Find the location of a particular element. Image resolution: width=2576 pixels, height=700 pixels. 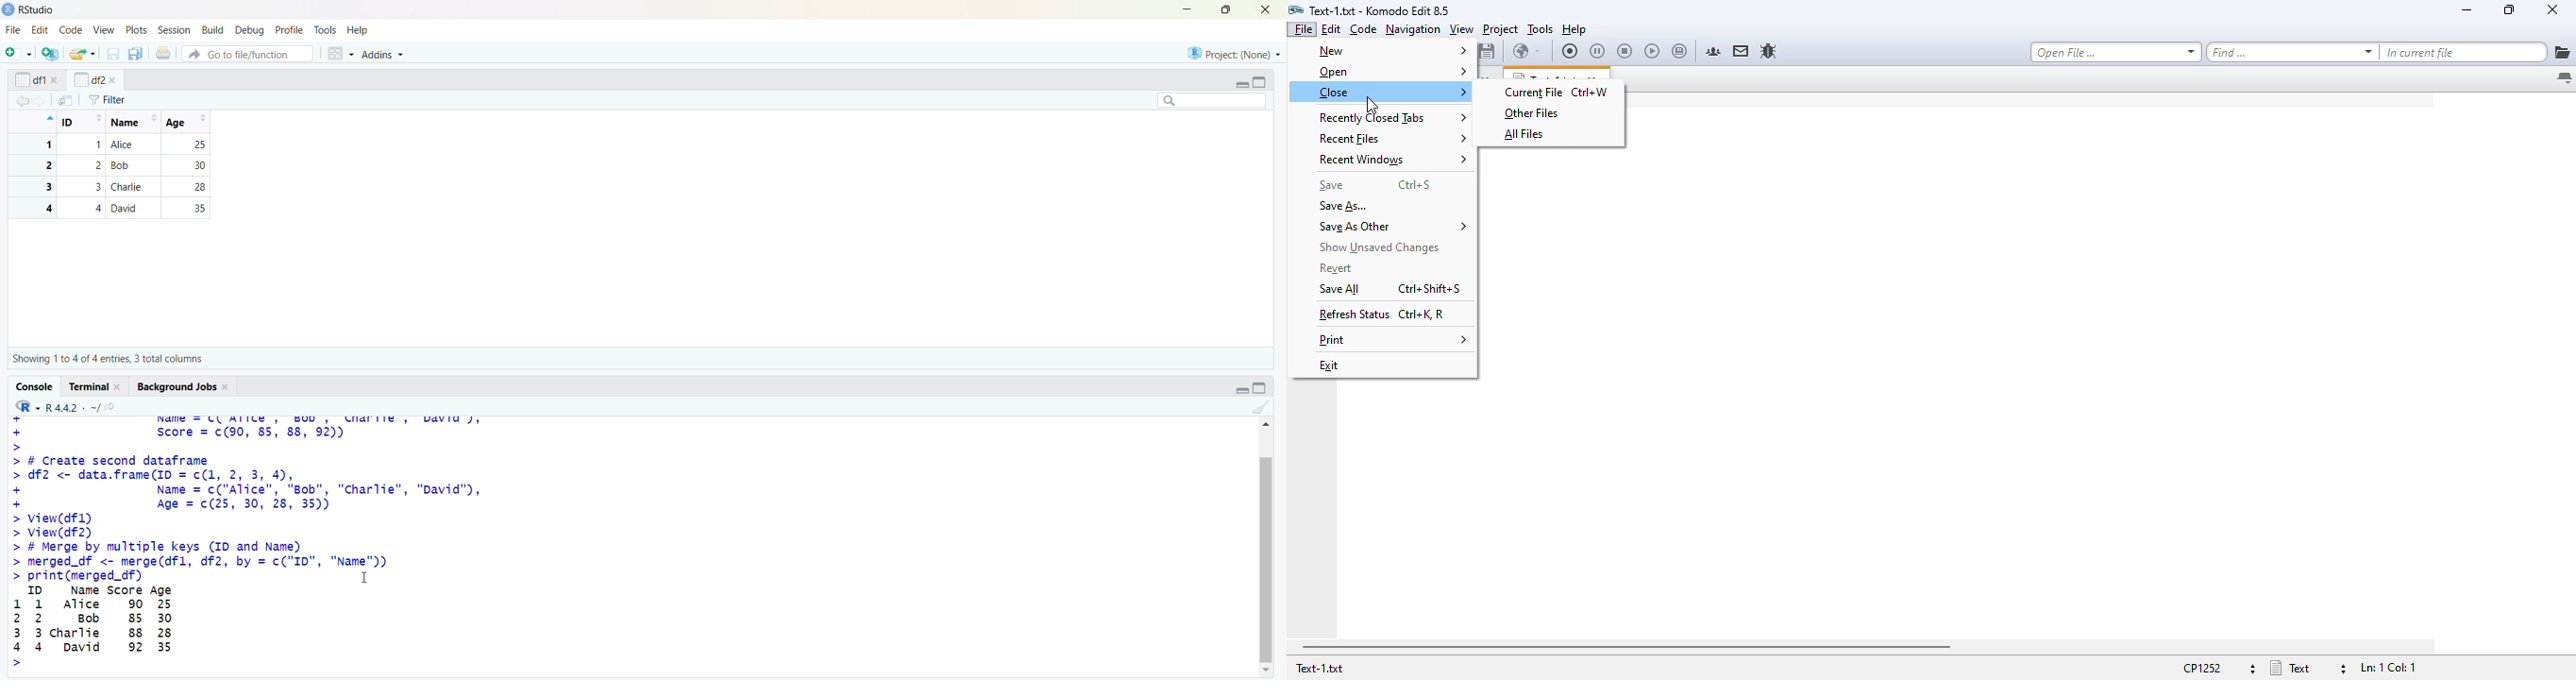

tools is located at coordinates (326, 30).